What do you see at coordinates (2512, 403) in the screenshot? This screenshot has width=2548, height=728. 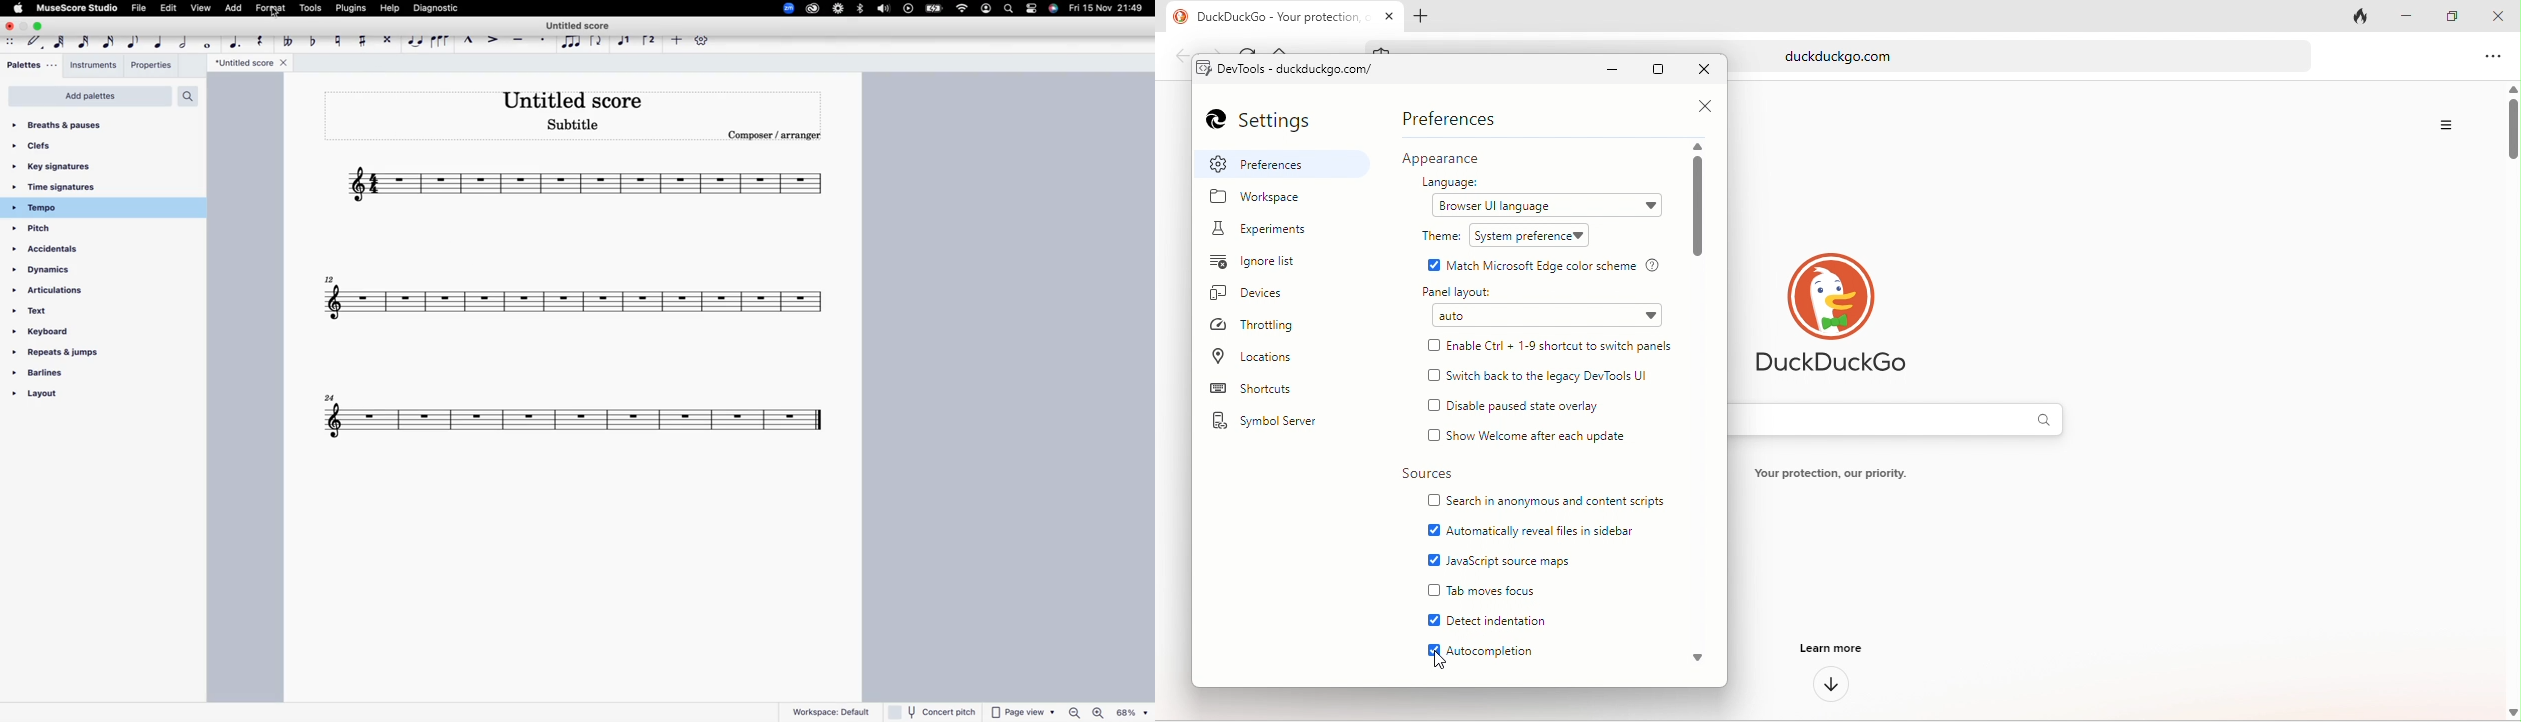 I see `vertical scroll bar` at bounding box center [2512, 403].